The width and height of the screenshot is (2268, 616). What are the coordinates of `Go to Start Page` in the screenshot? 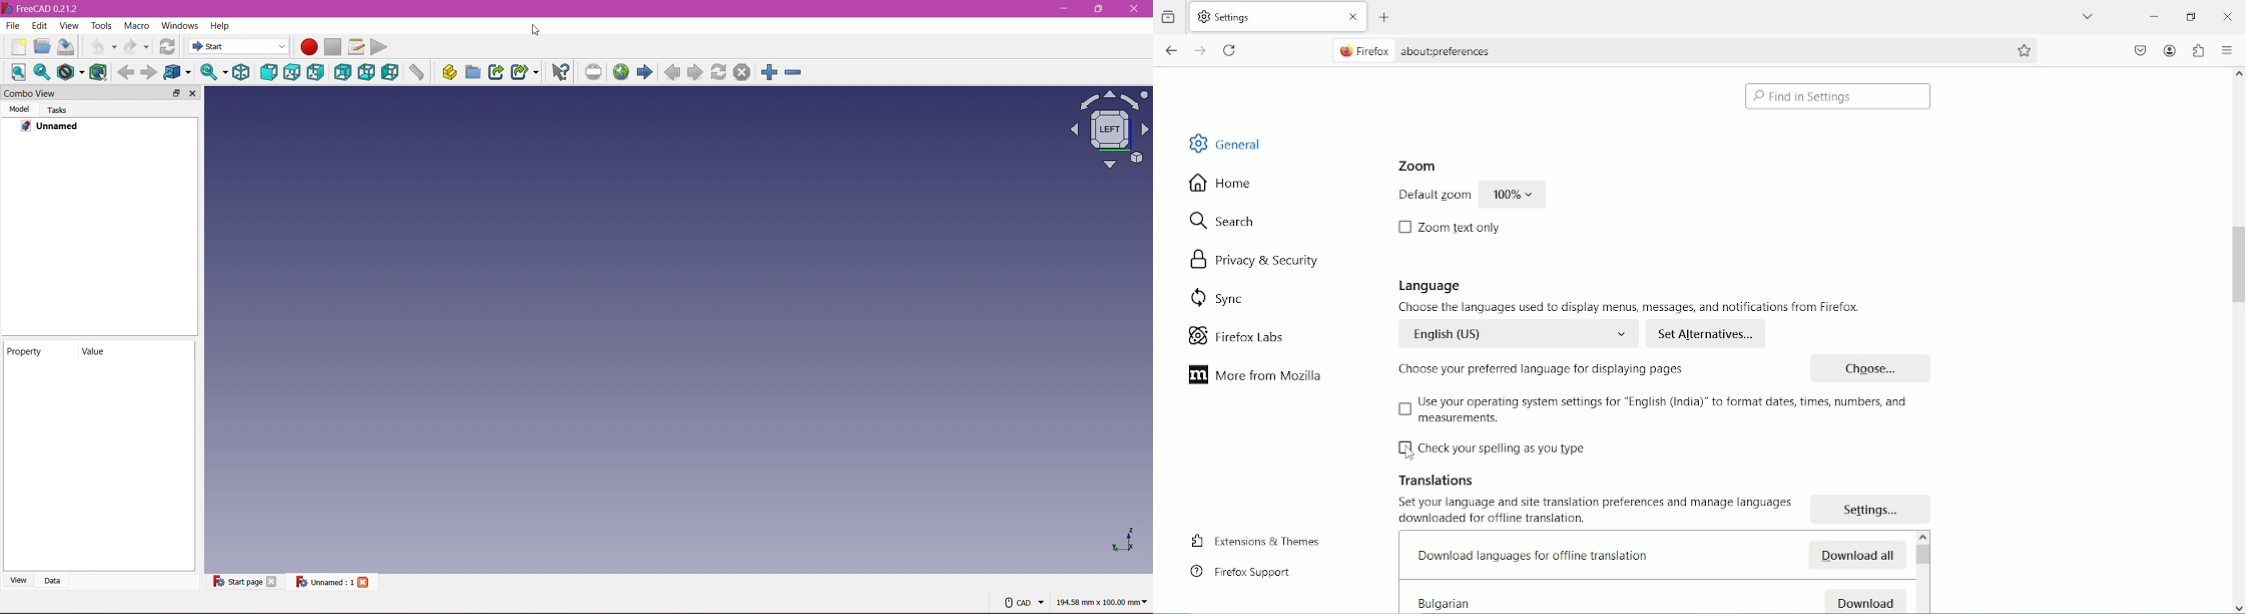 It's located at (621, 71).